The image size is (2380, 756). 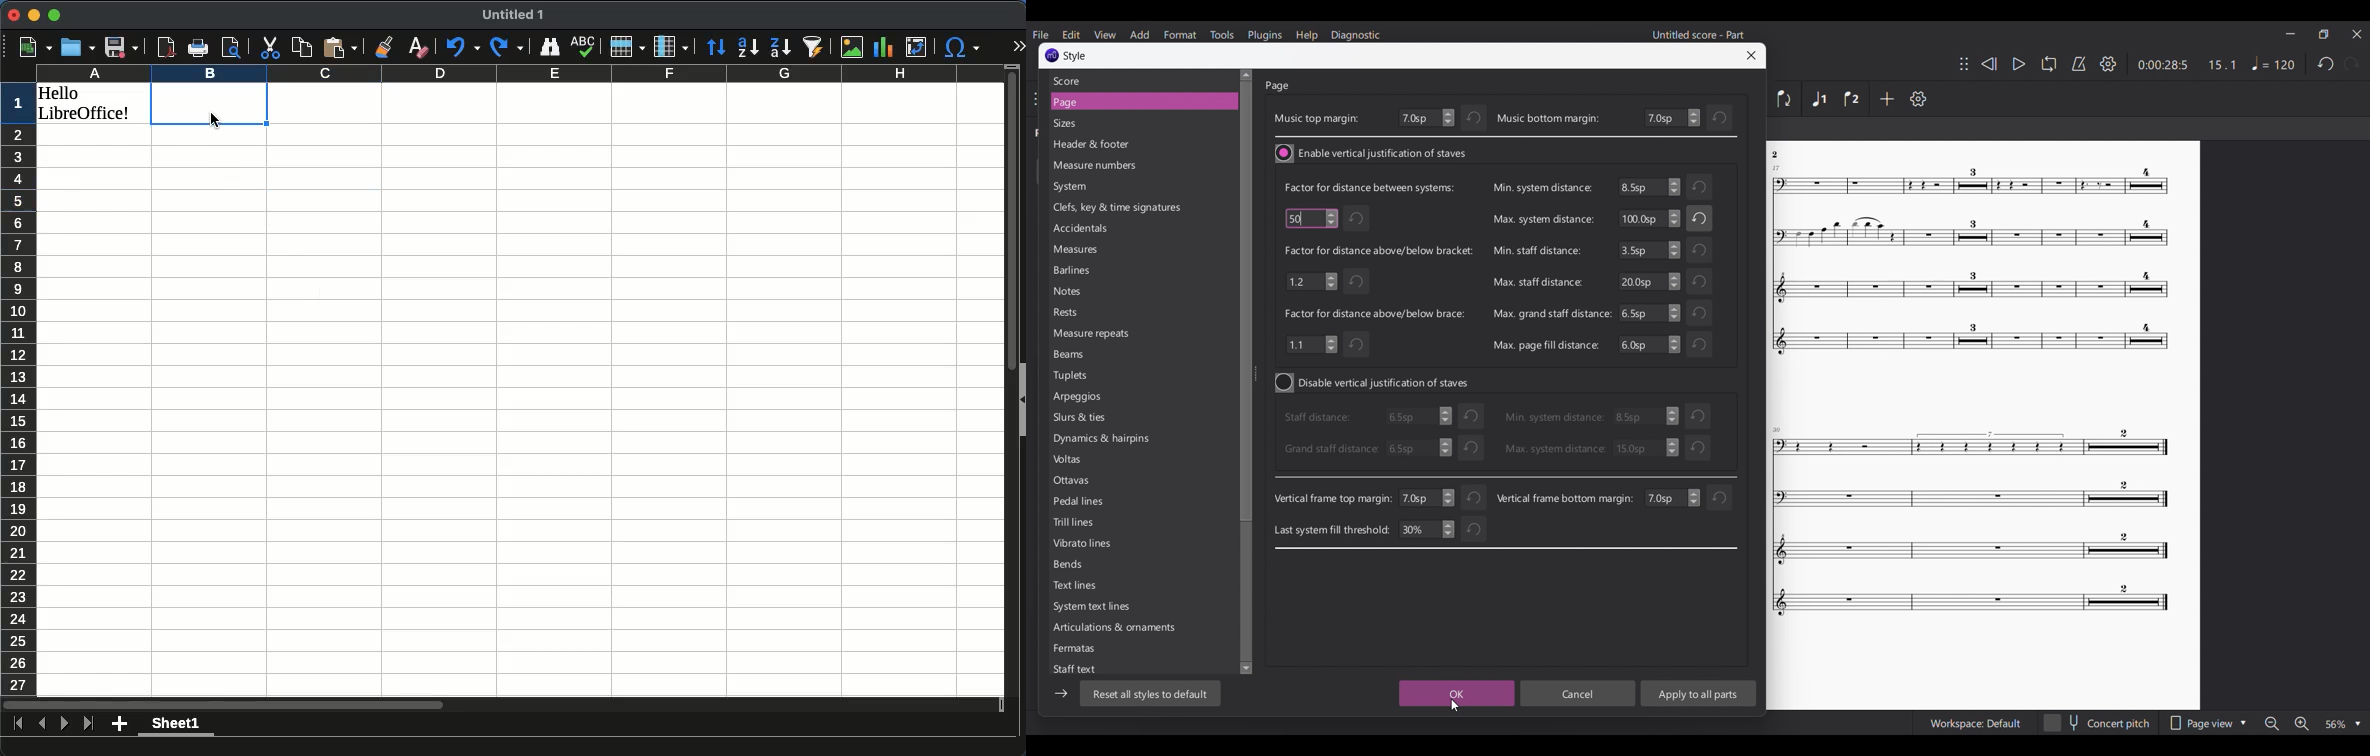 I want to click on Metronome, so click(x=2079, y=64).